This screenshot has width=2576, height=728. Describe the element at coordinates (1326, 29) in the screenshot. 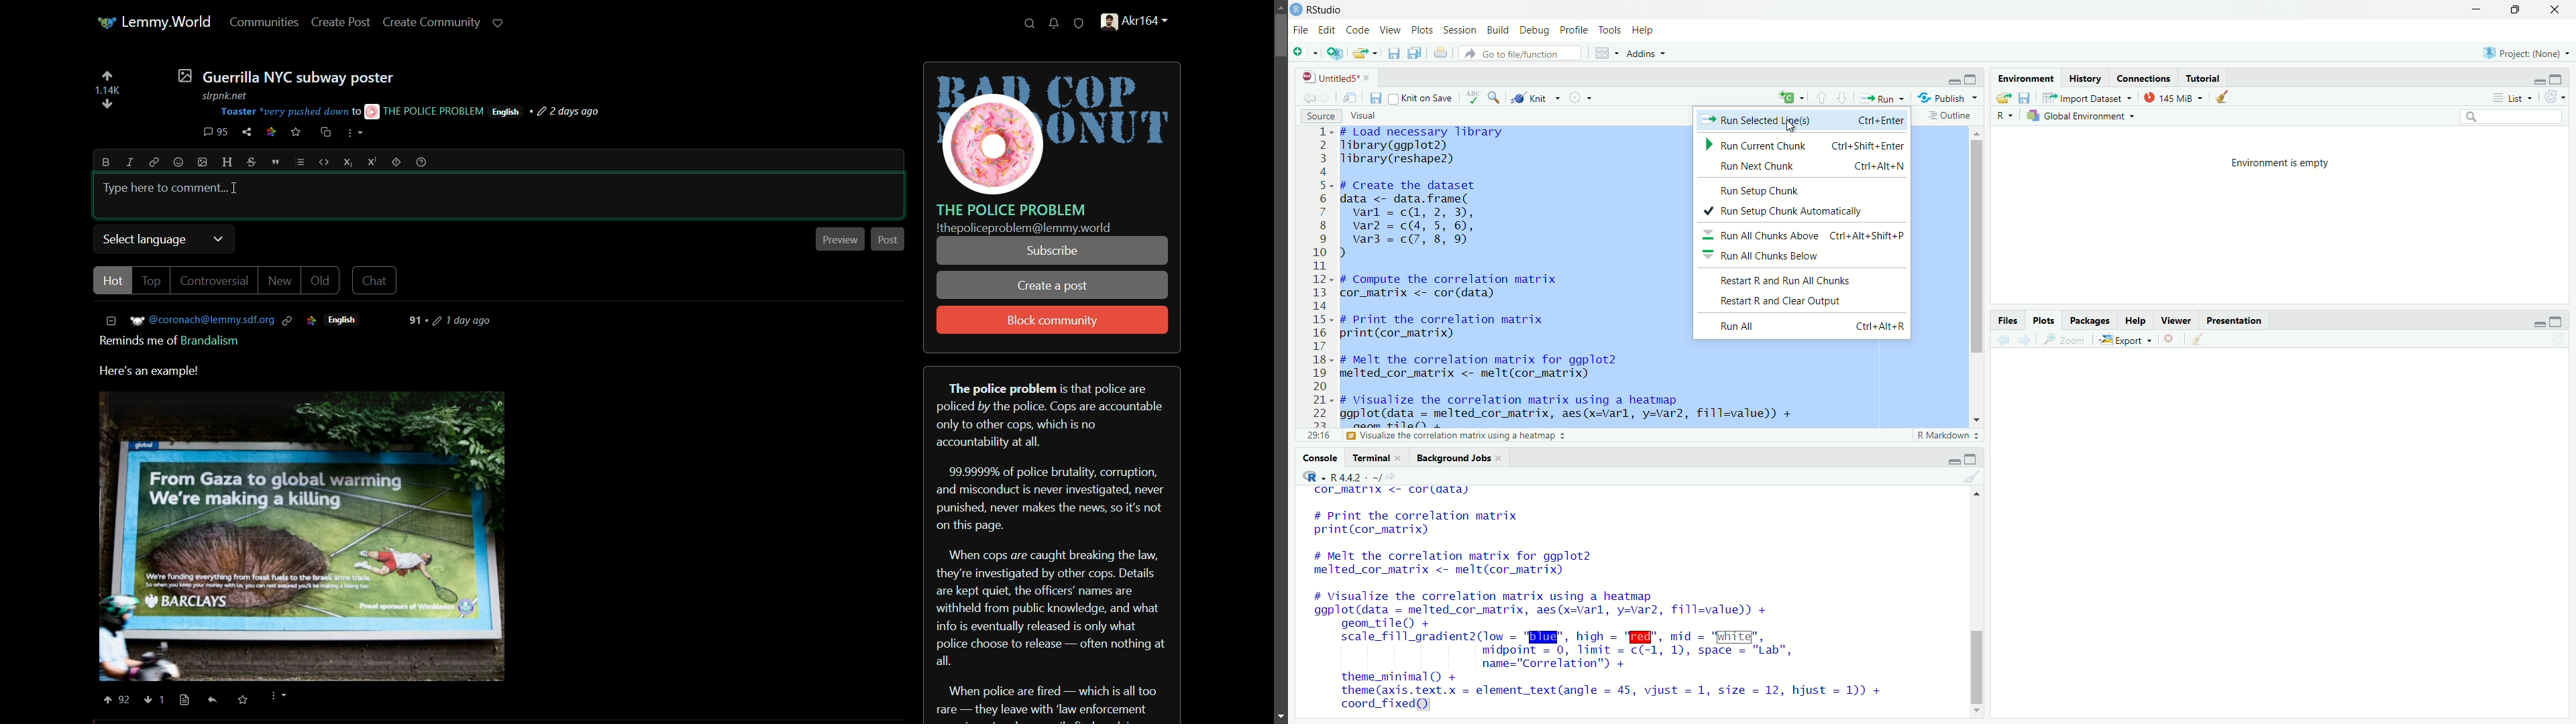

I see `edit` at that location.